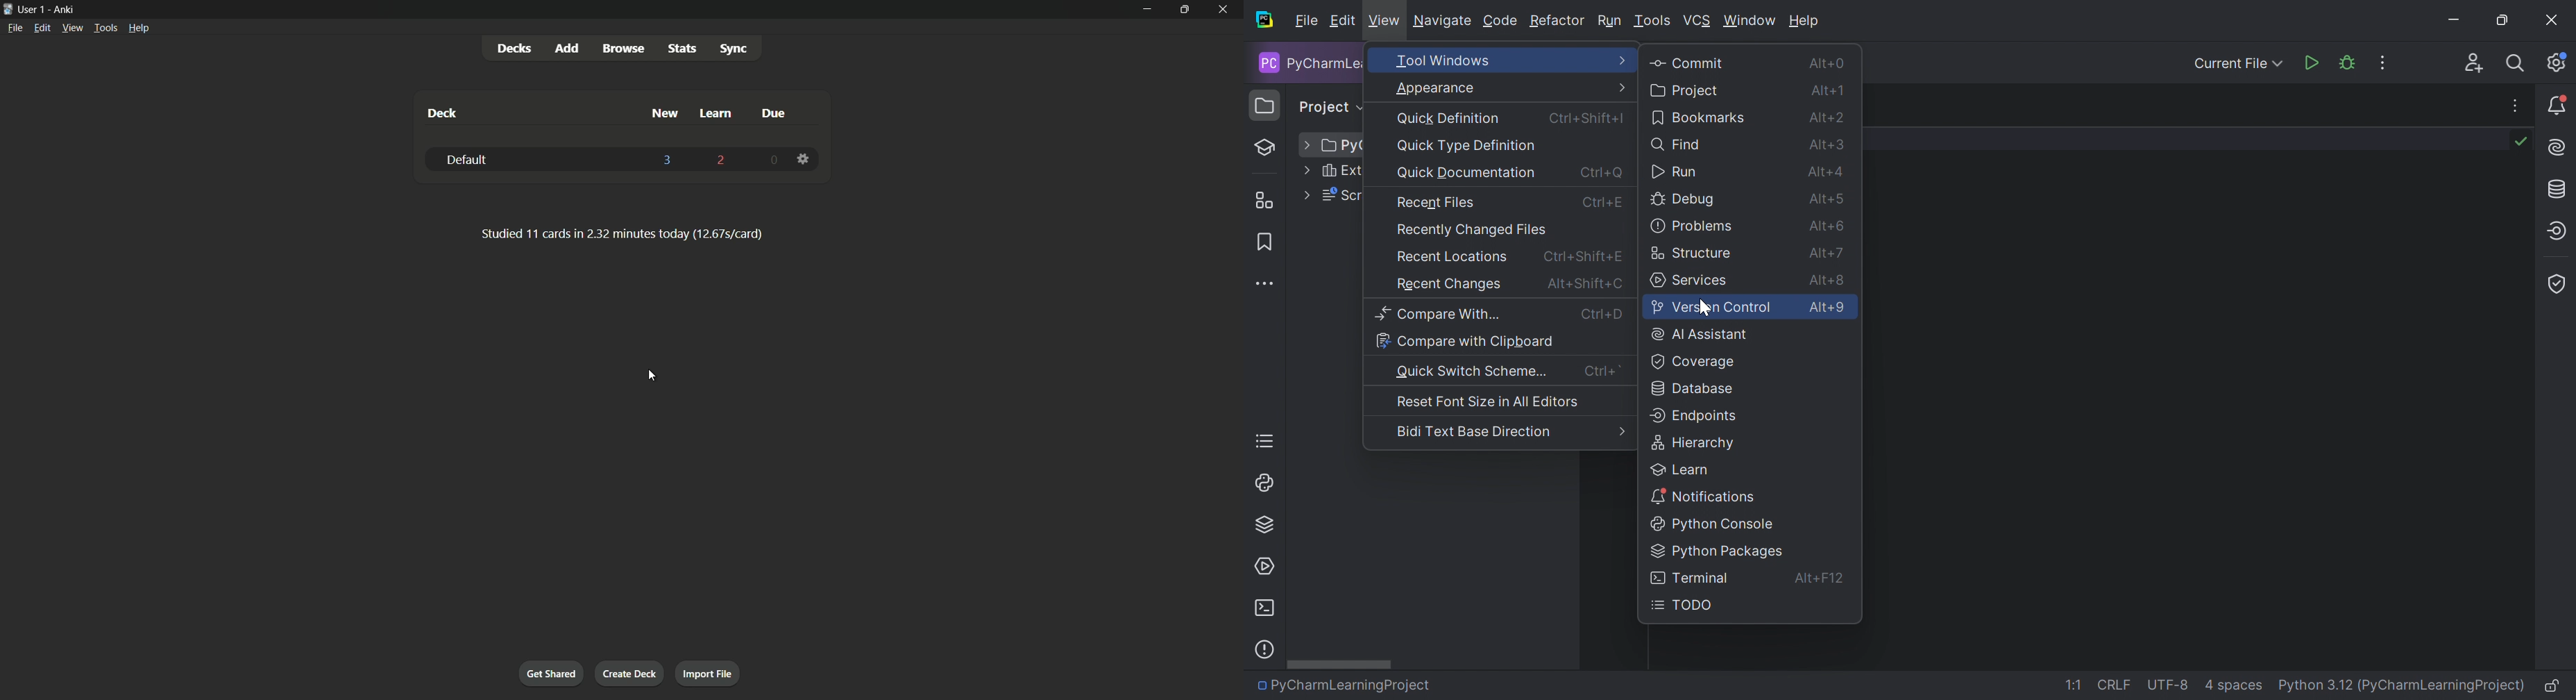 The height and width of the screenshot is (700, 2576). What do you see at coordinates (2559, 188) in the screenshot?
I see `Database` at bounding box center [2559, 188].